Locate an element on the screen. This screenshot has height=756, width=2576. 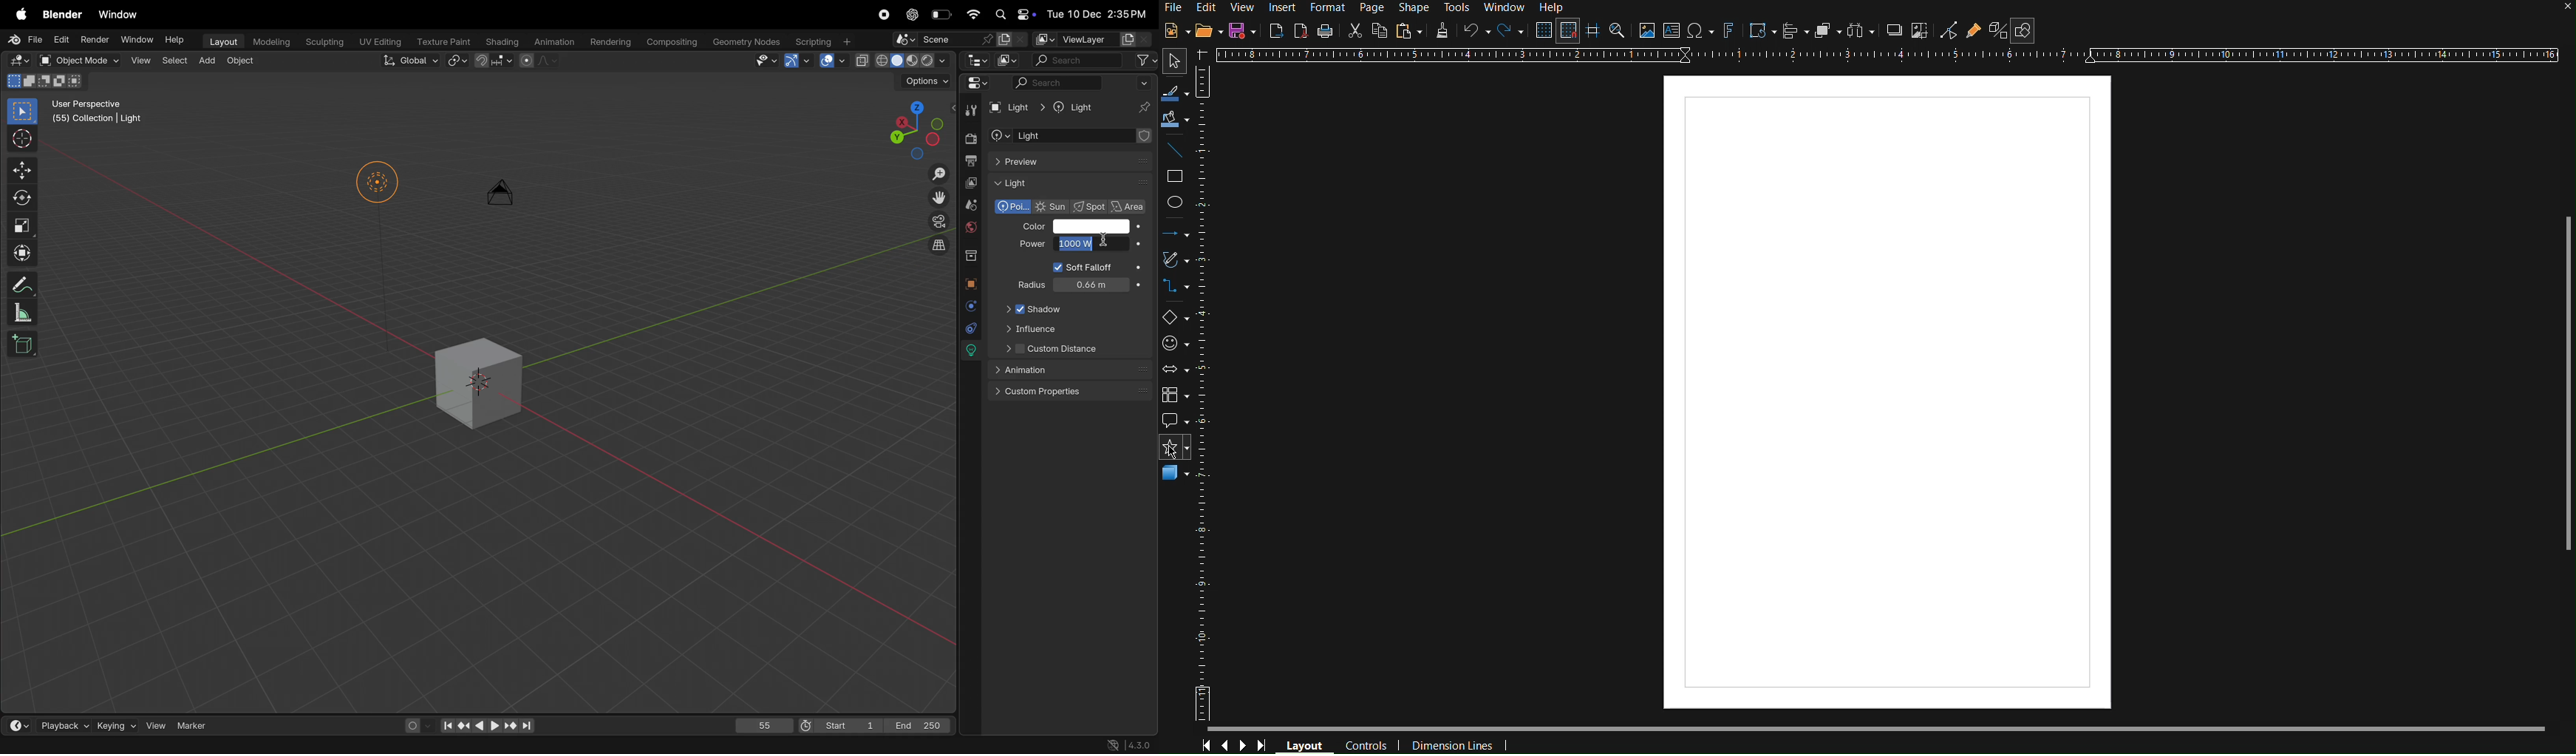
Undo is located at coordinates (1474, 32).